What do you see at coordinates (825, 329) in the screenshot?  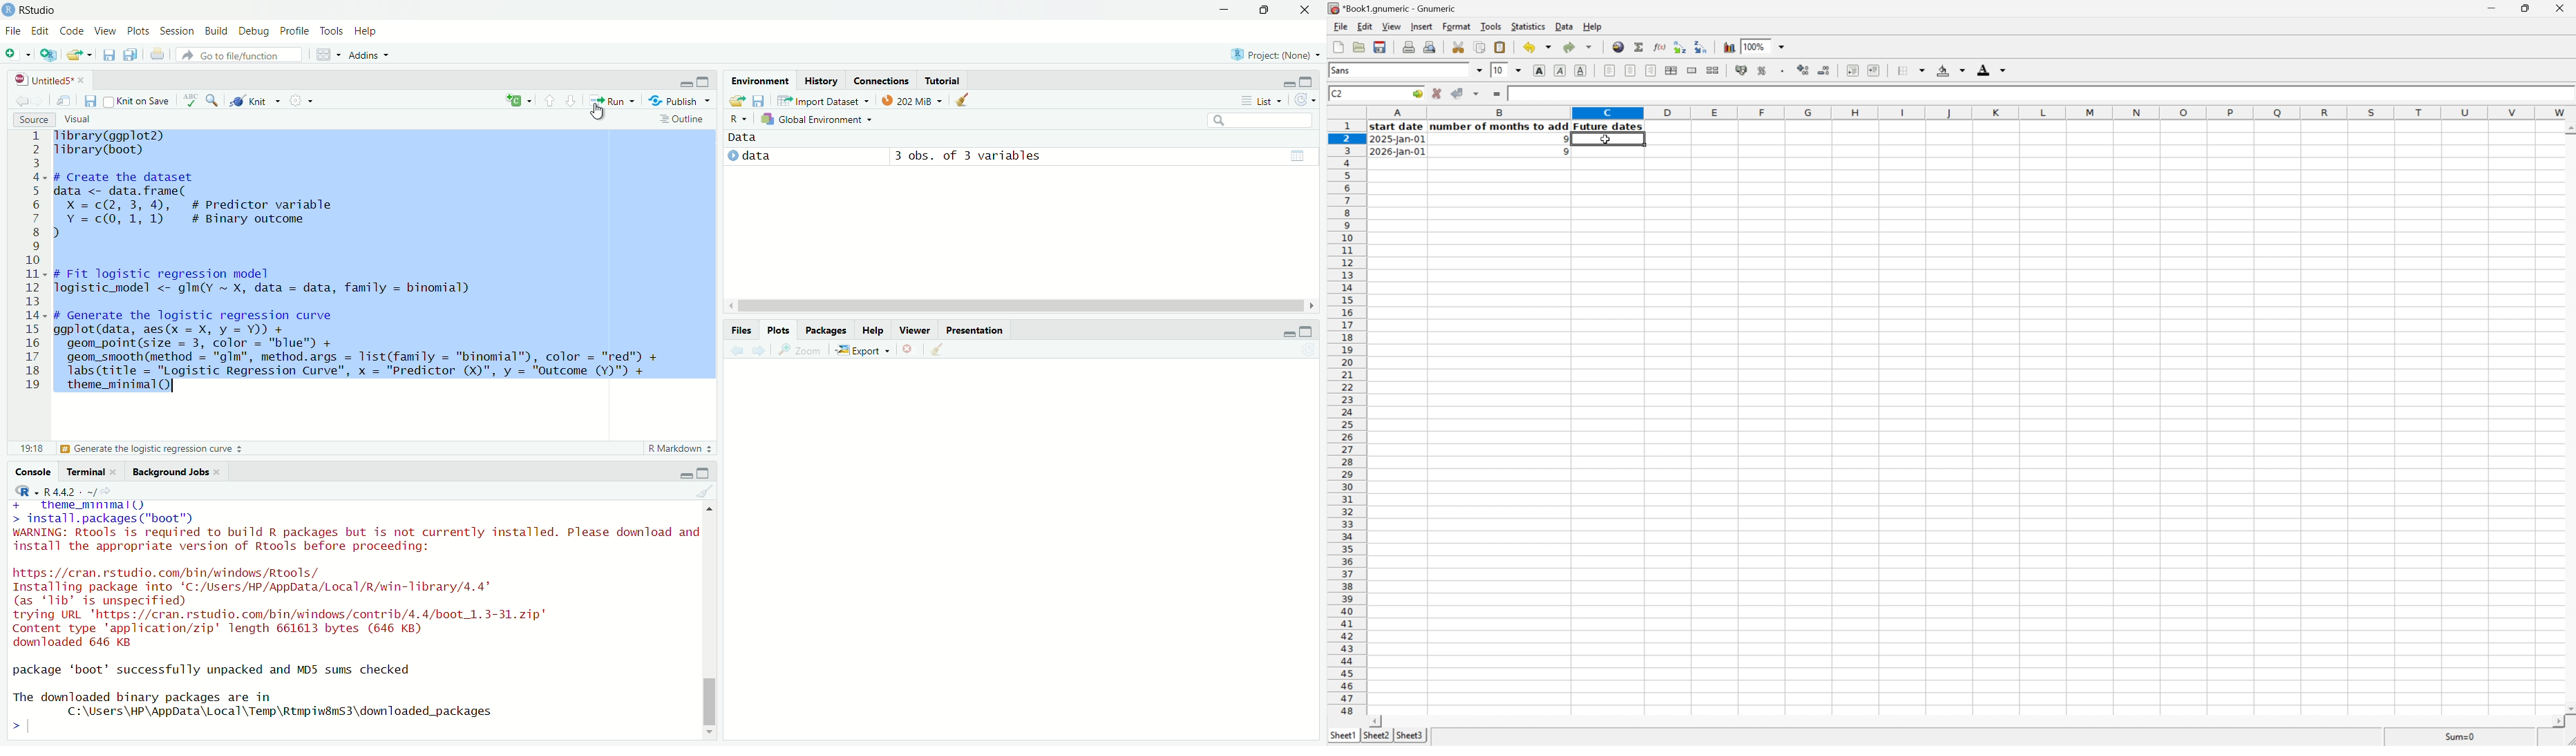 I see `Packages` at bounding box center [825, 329].